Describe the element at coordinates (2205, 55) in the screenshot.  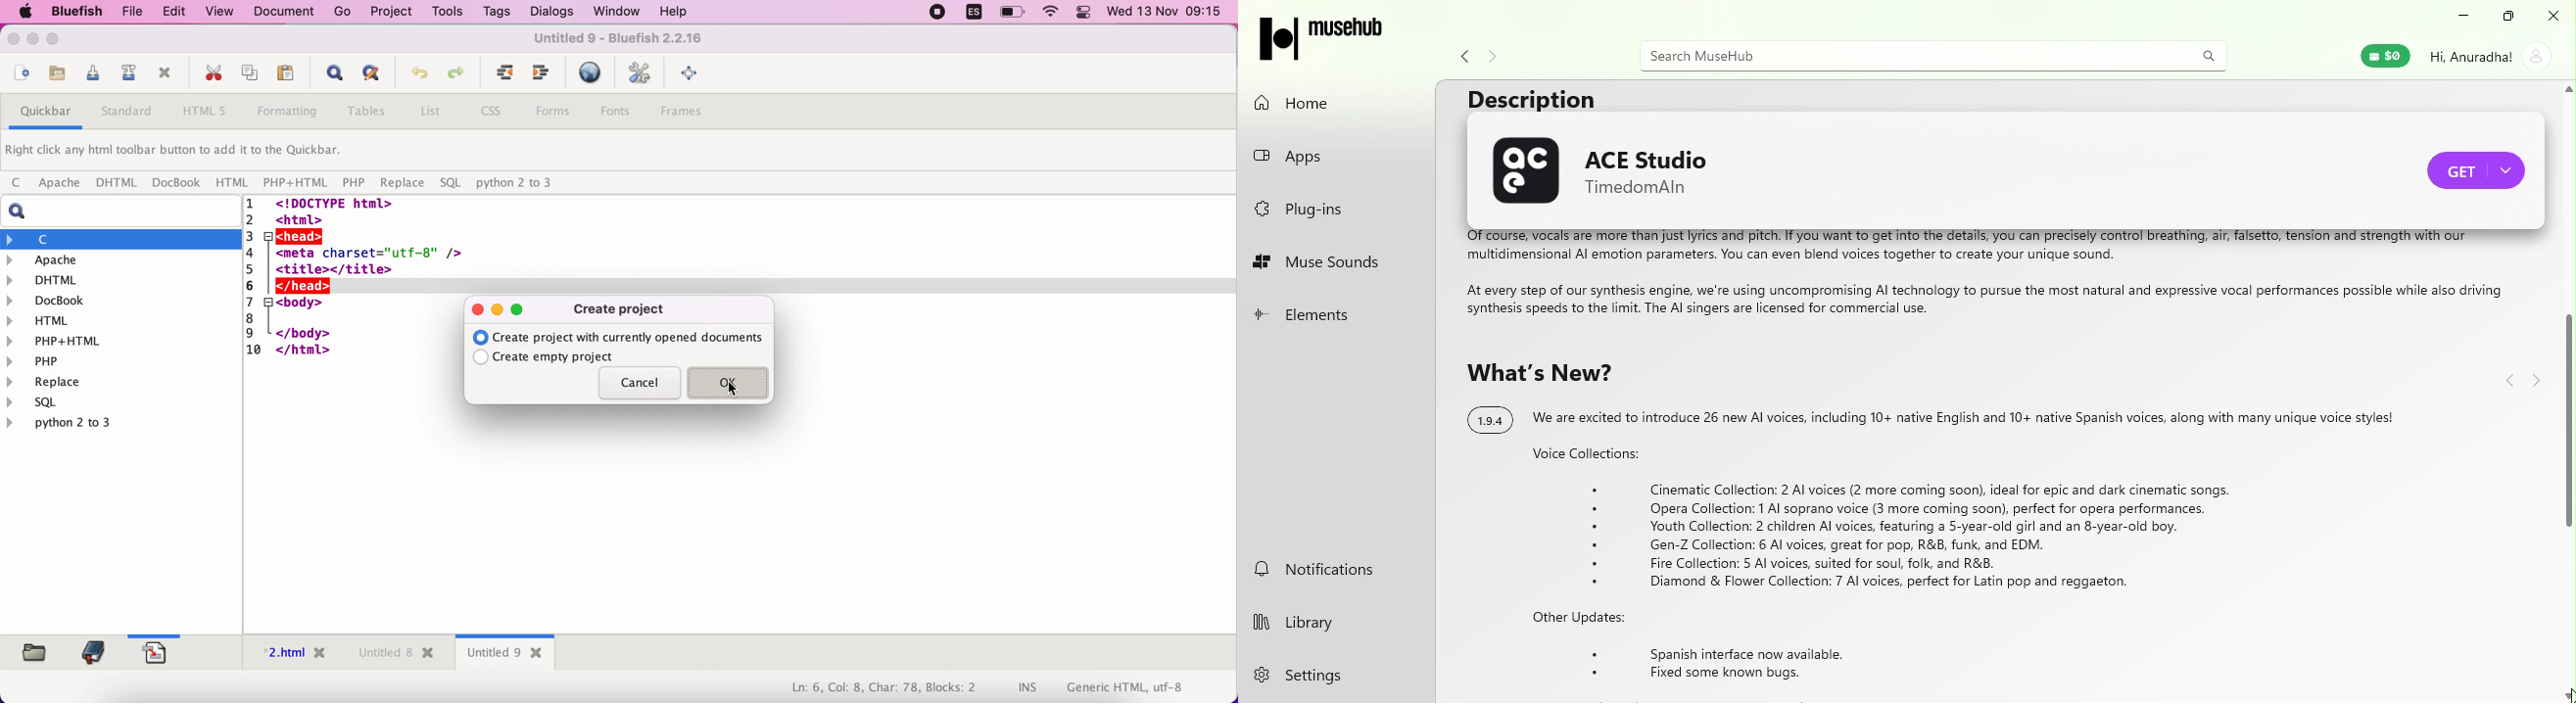
I see `search` at that location.